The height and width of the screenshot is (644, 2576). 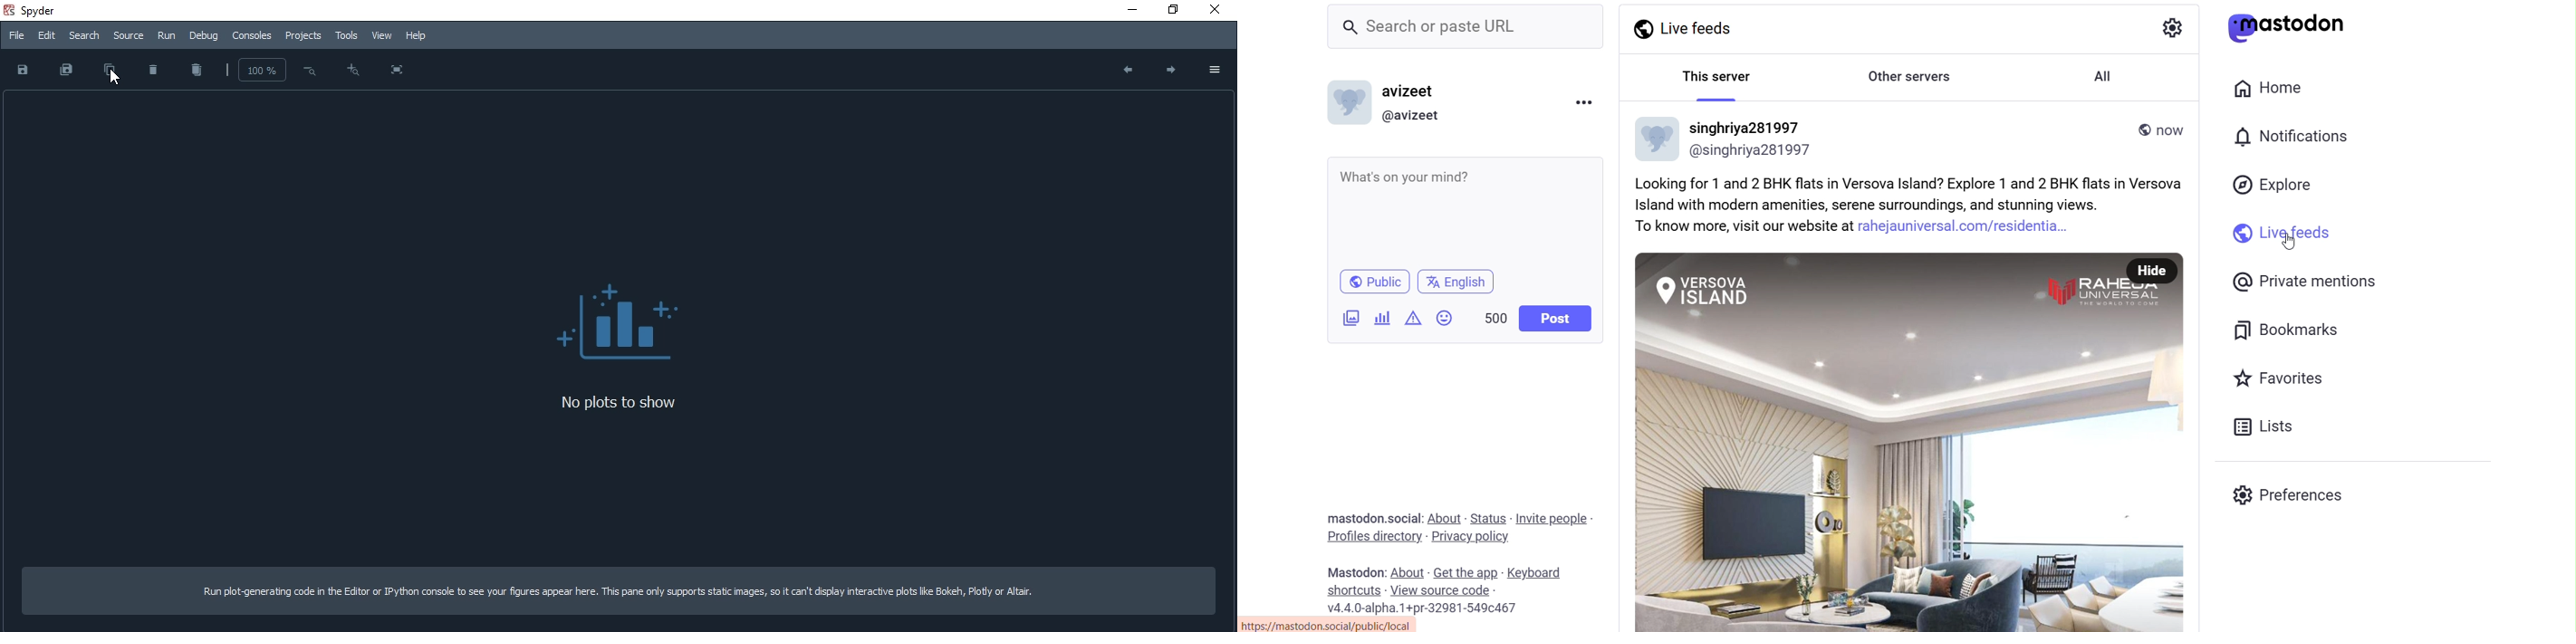 What do you see at coordinates (154, 69) in the screenshot?
I see `delete` at bounding box center [154, 69].